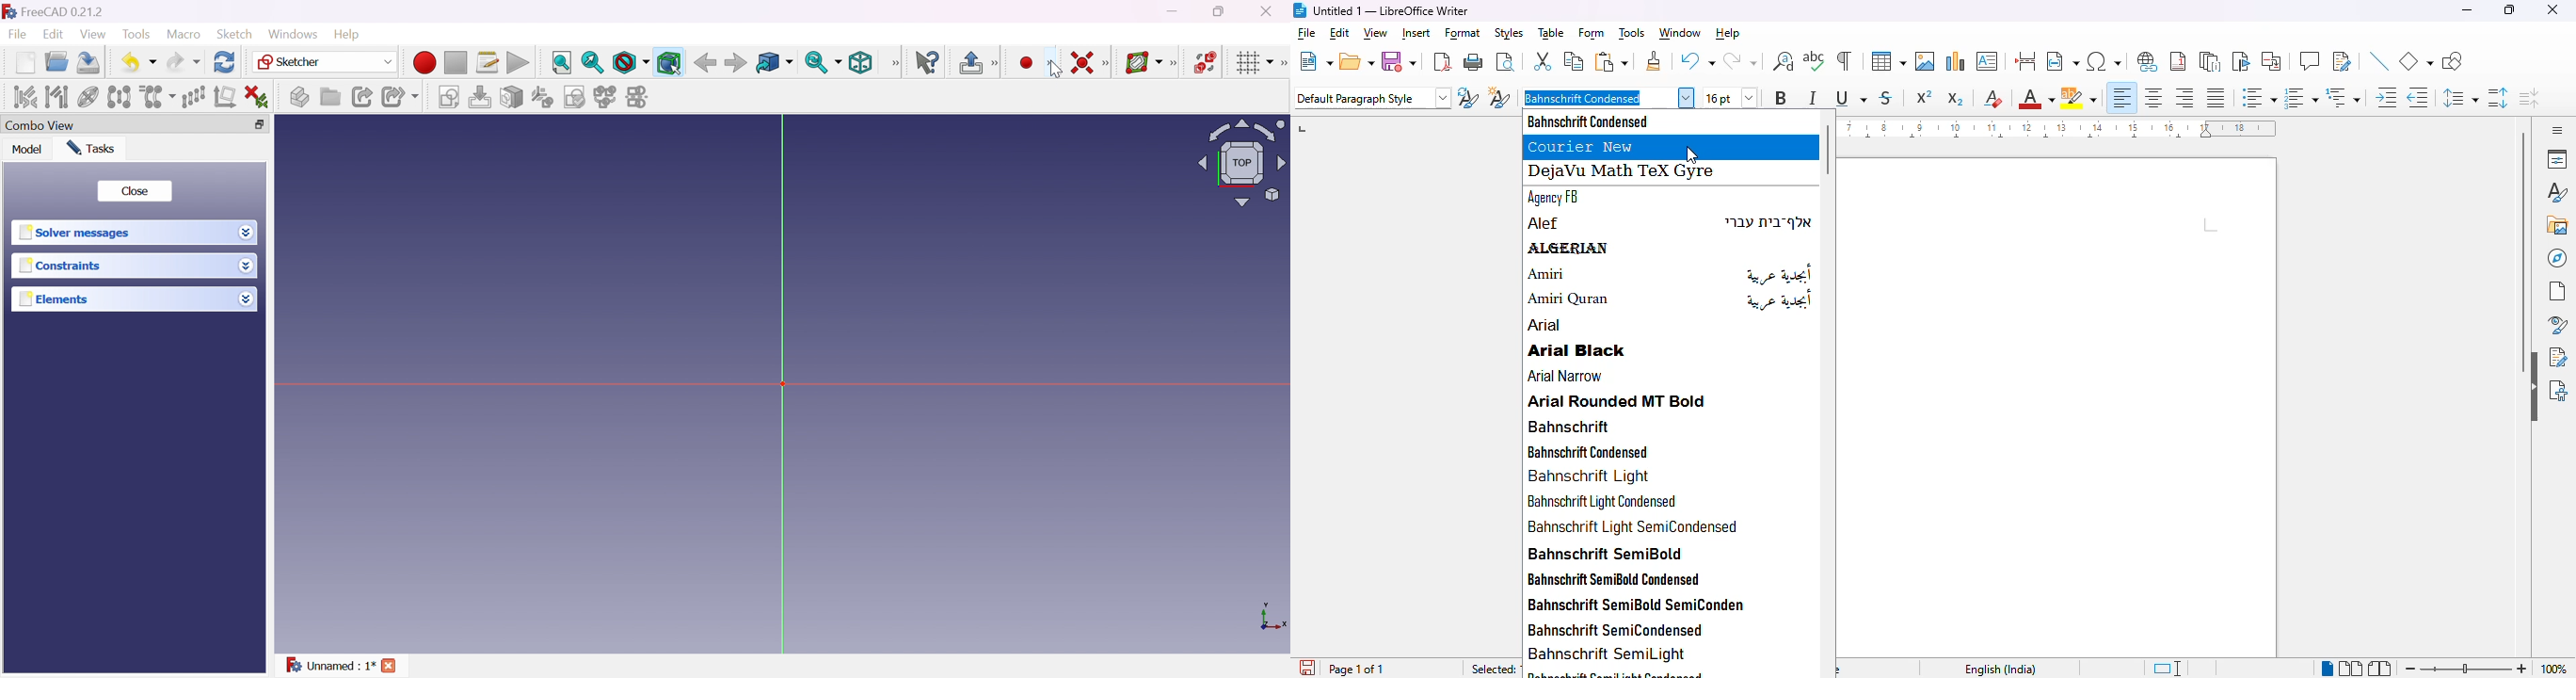 The height and width of the screenshot is (700, 2576). I want to click on zoom factor, so click(2554, 669).